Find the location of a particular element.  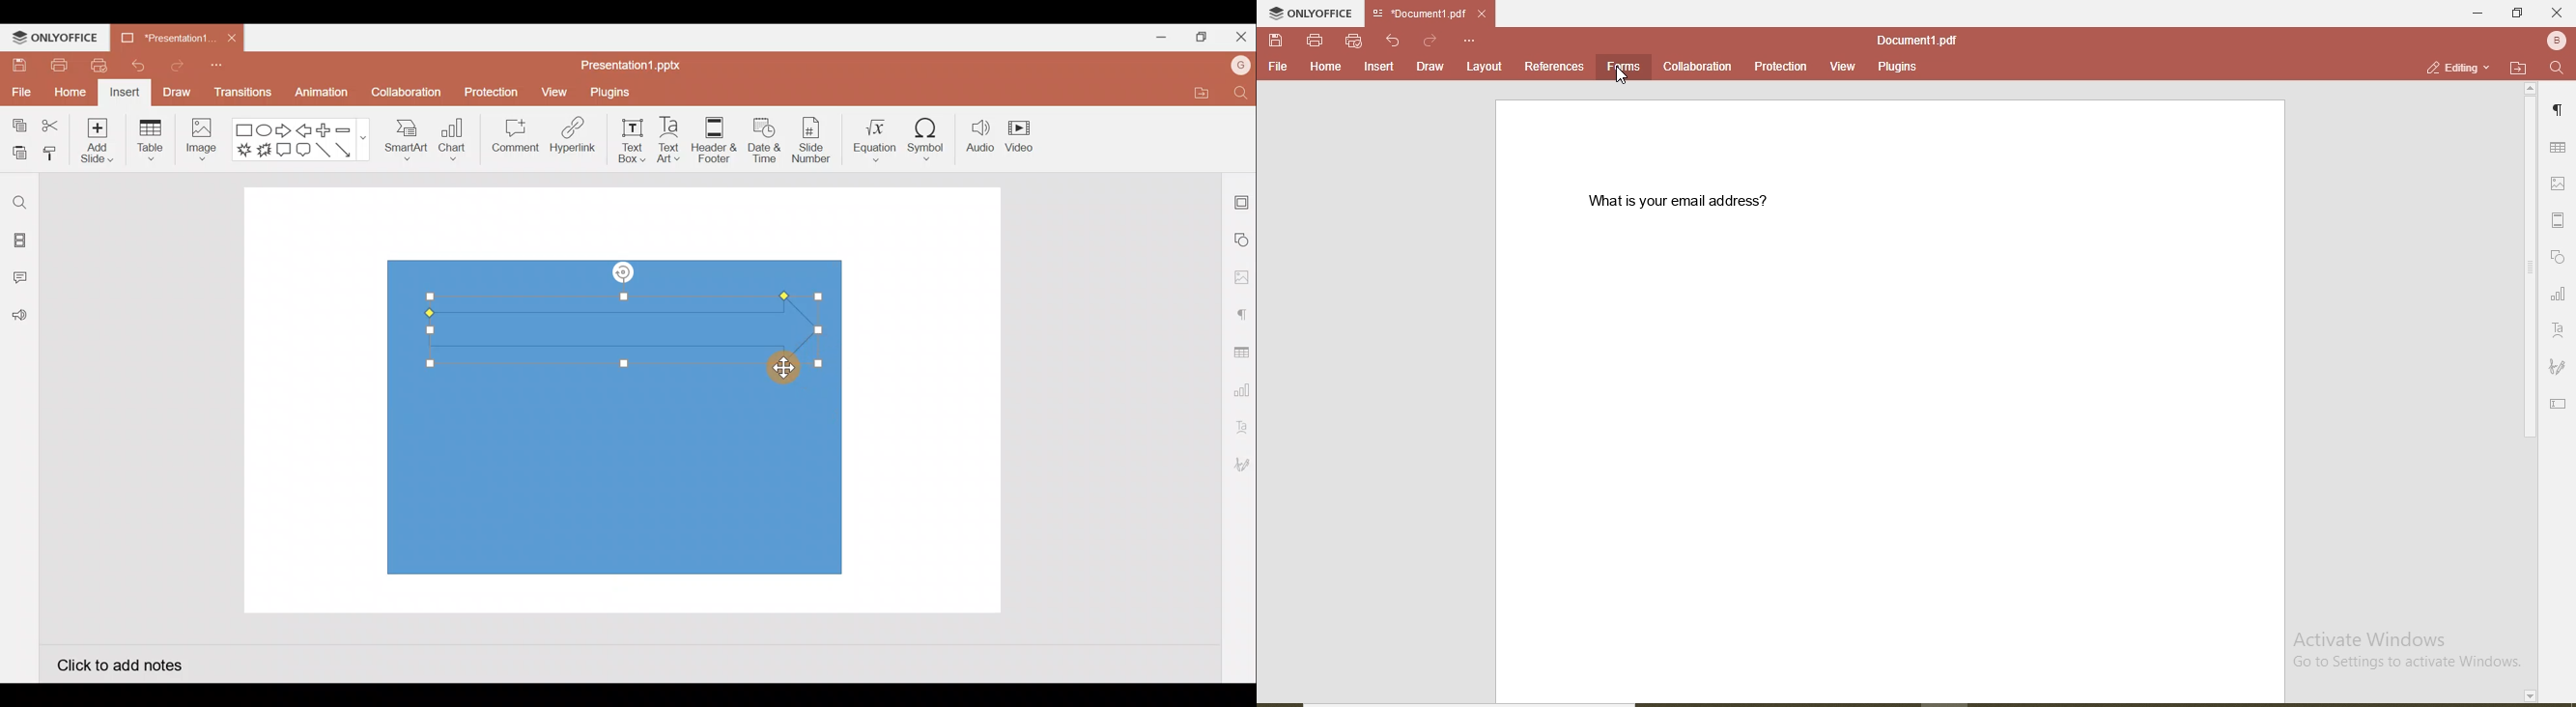

Insert is located at coordinates (125, 93).